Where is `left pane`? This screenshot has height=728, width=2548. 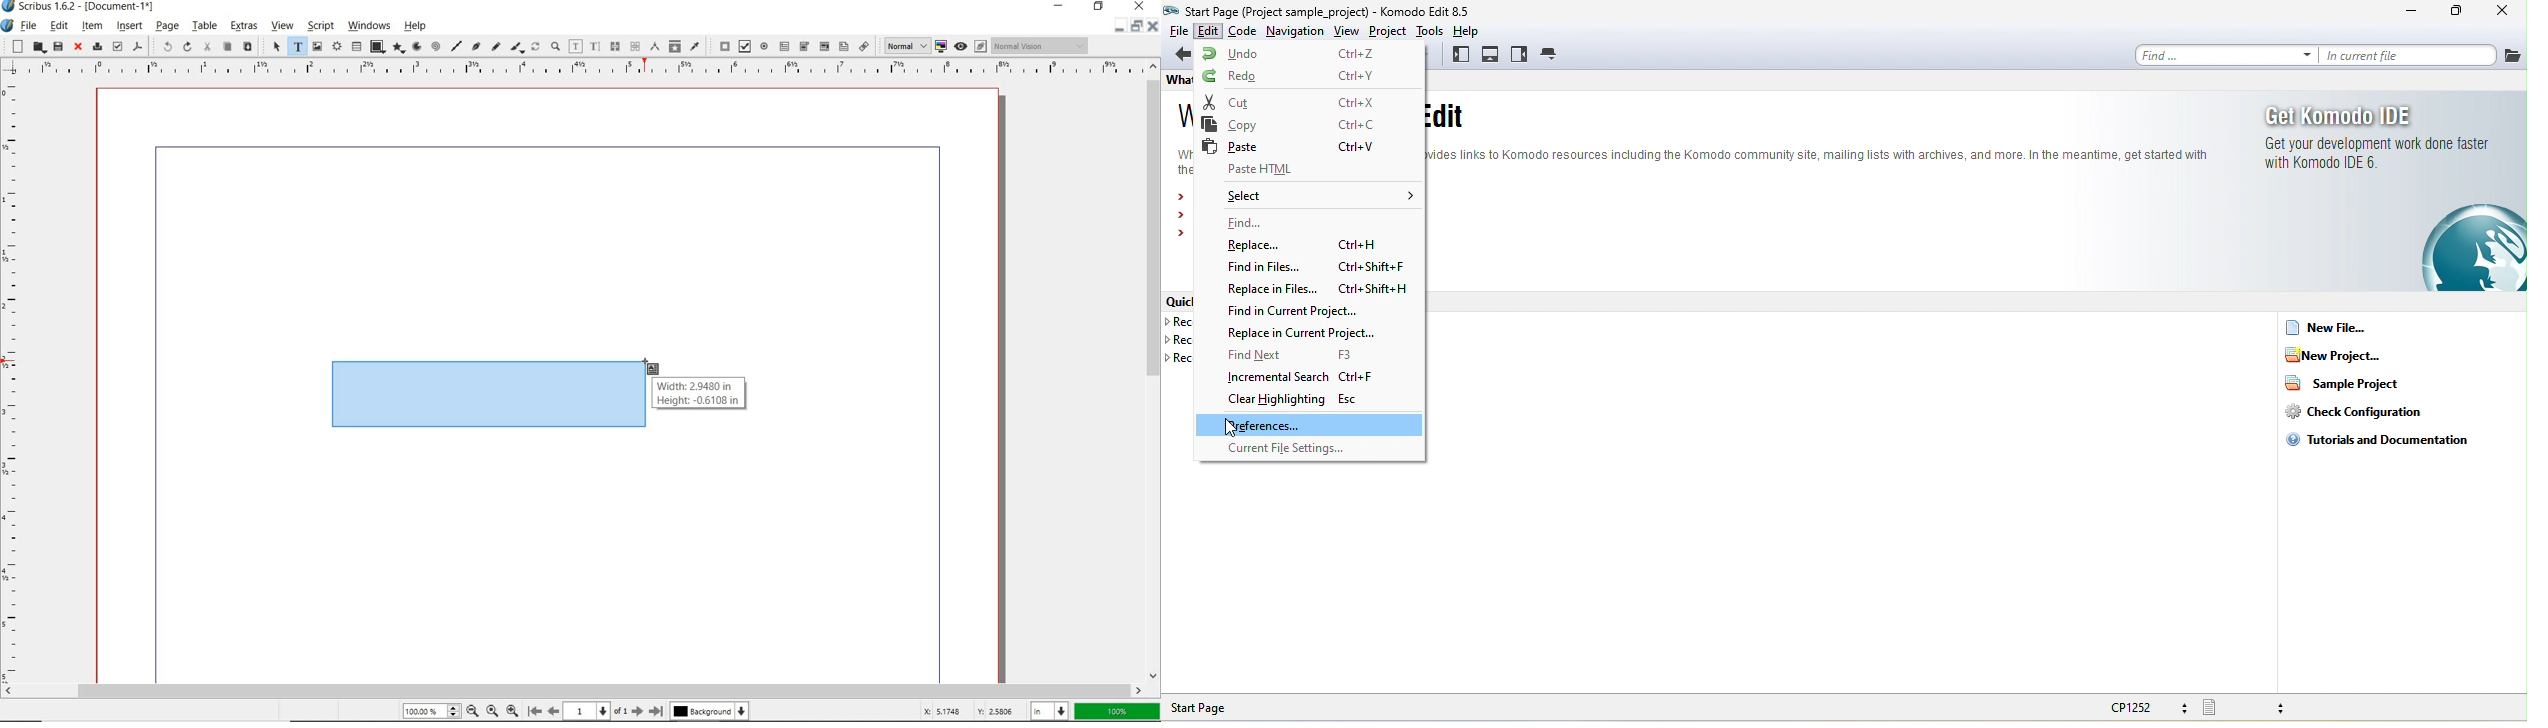
left pane is located at coordinates (1461, 56).